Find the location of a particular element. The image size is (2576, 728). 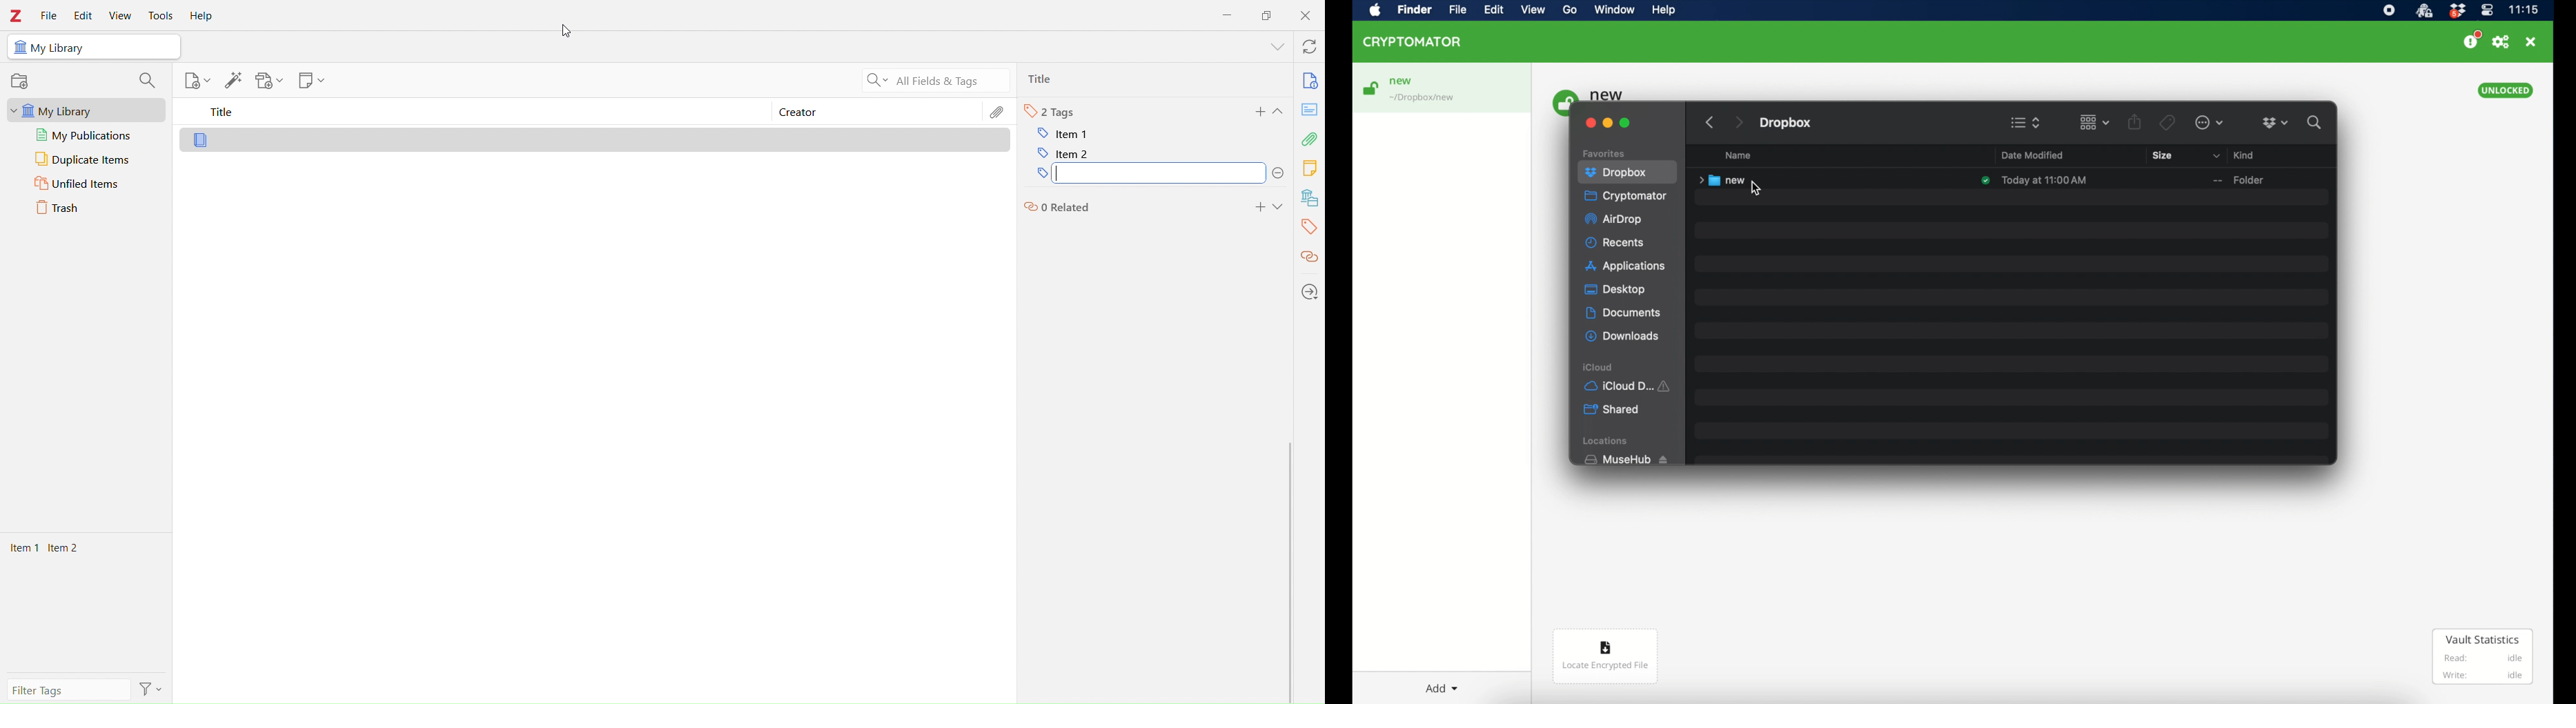

add is located at coordinates (1260, 208).